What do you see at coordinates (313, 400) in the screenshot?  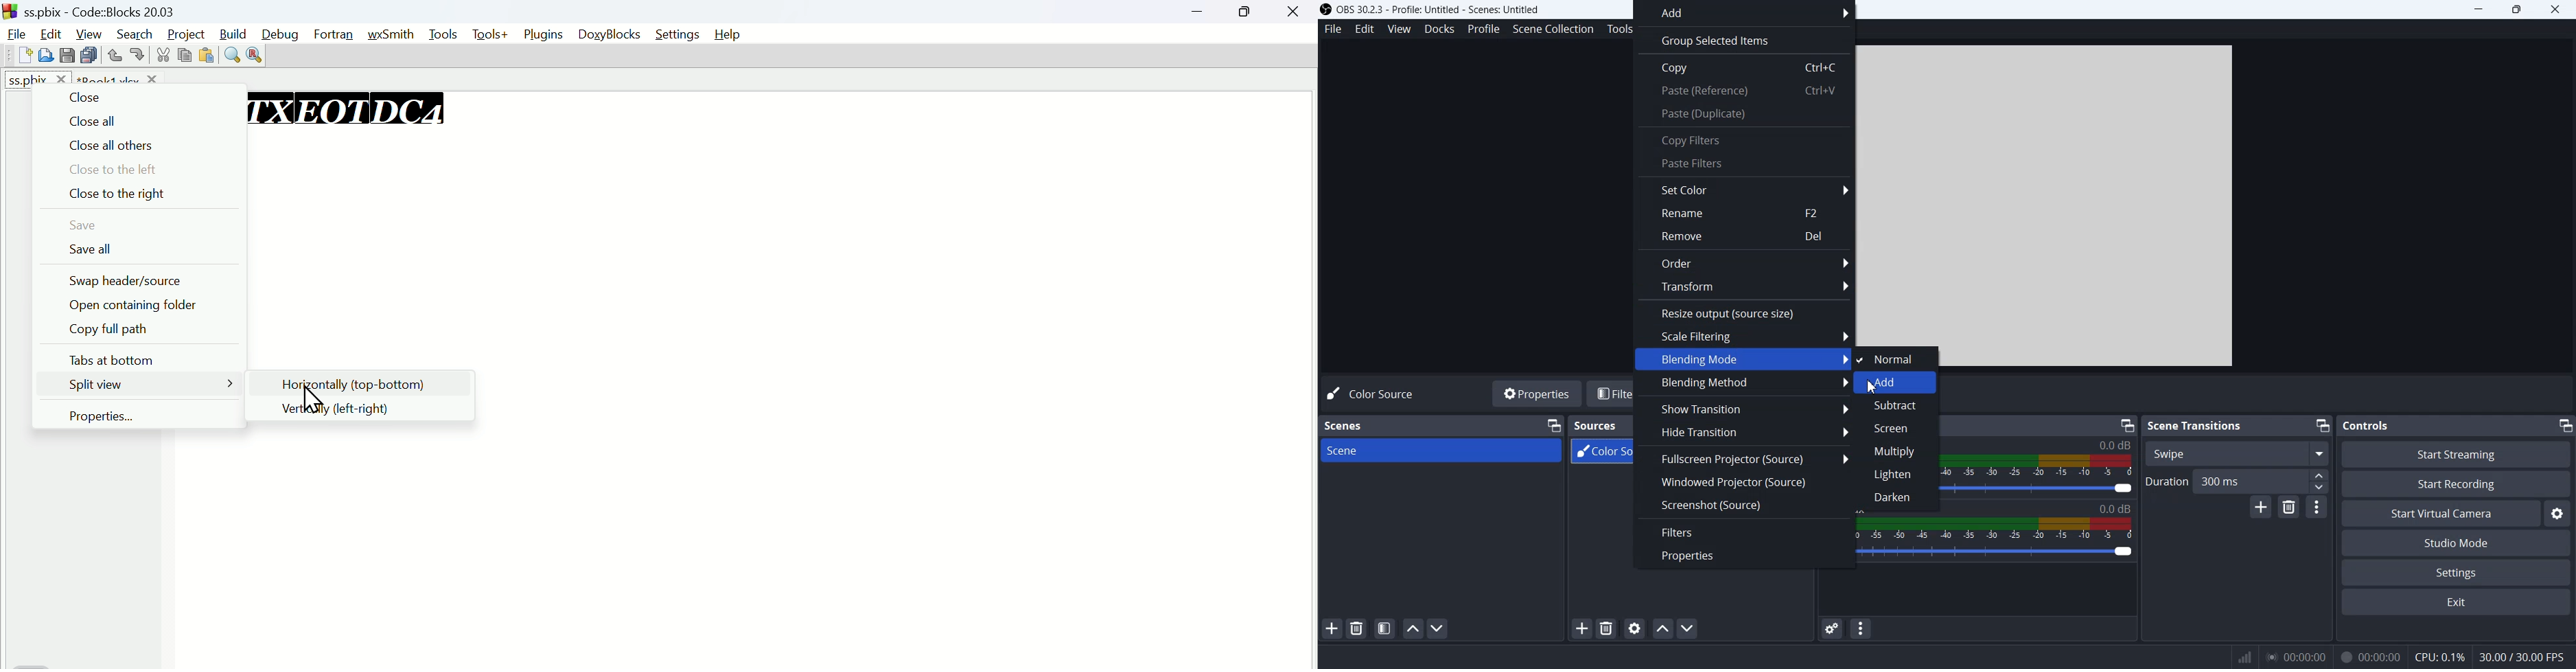 I see `cursor` at bounding box center [313, 400].